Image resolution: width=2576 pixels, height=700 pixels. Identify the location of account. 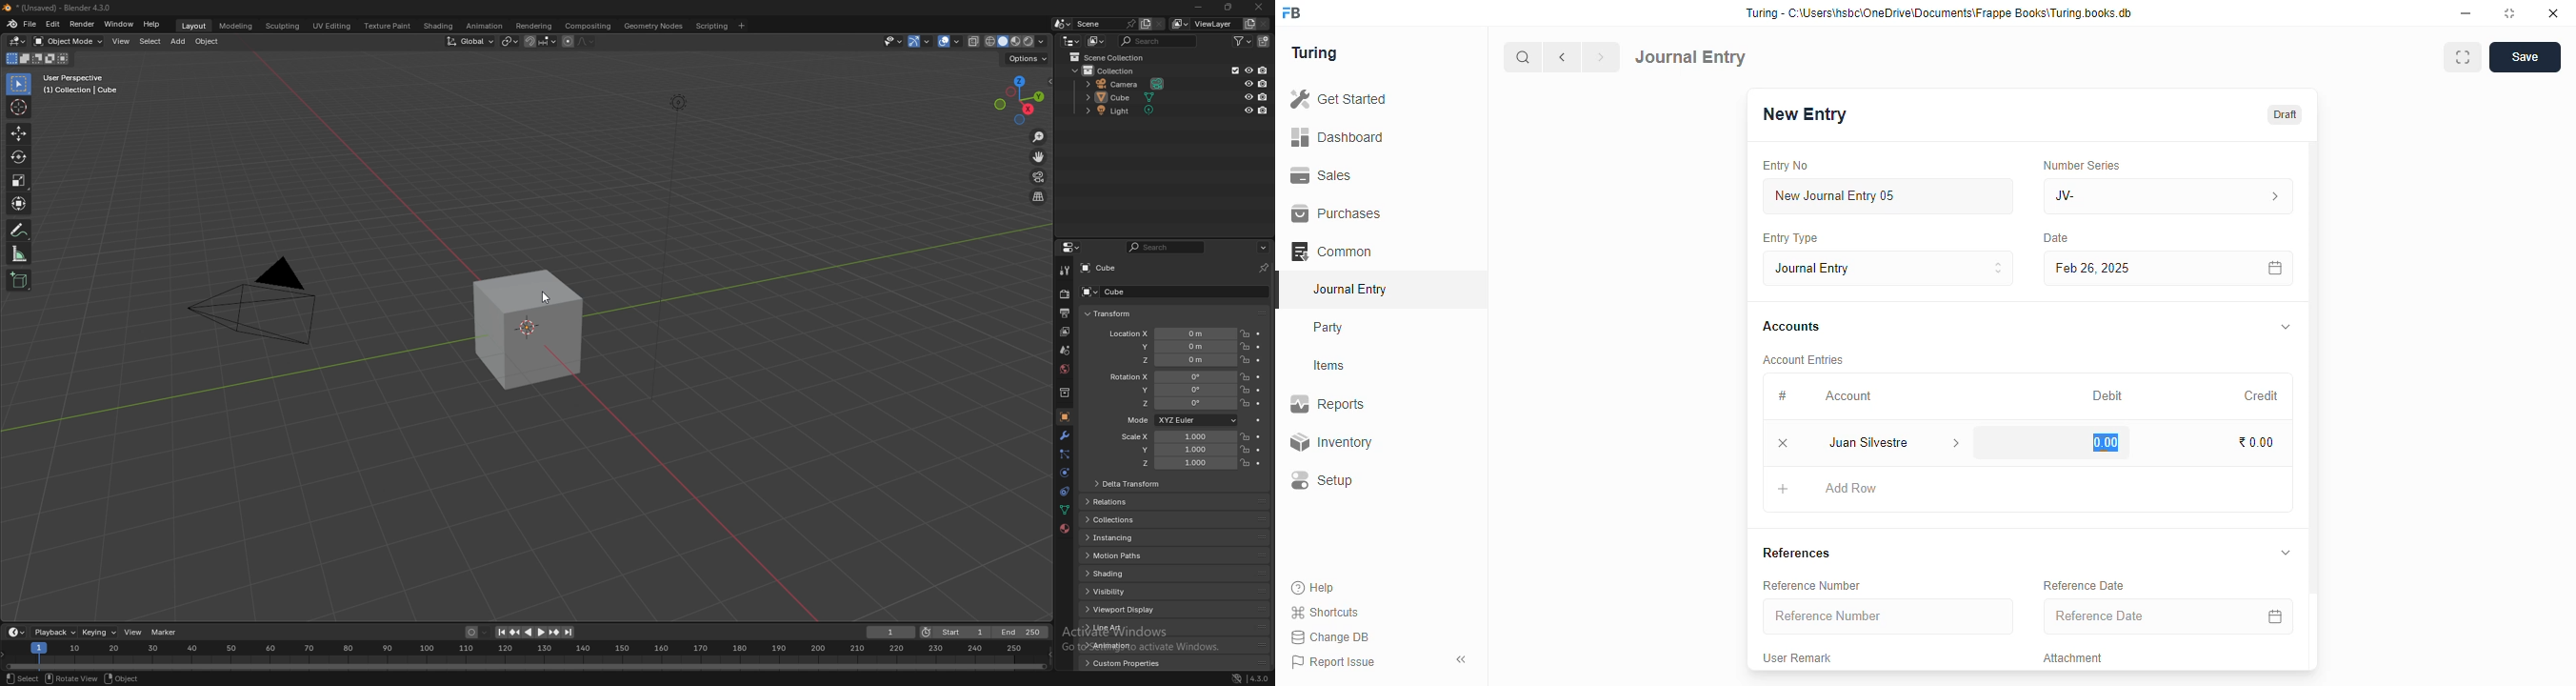
(1848, 395).